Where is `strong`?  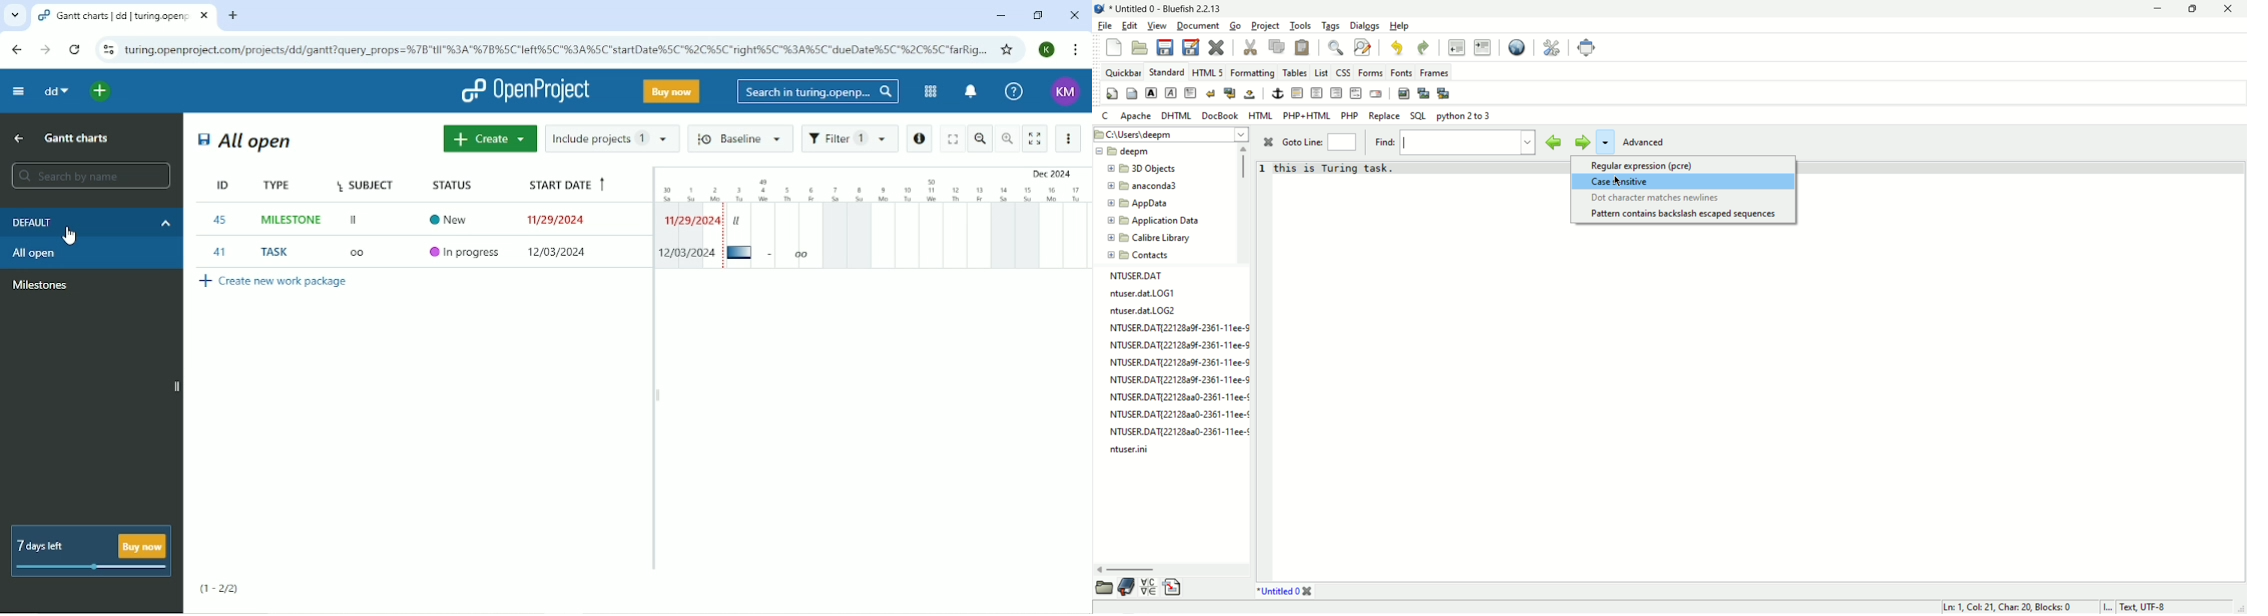 strong is located at coordinates (1152, 93).